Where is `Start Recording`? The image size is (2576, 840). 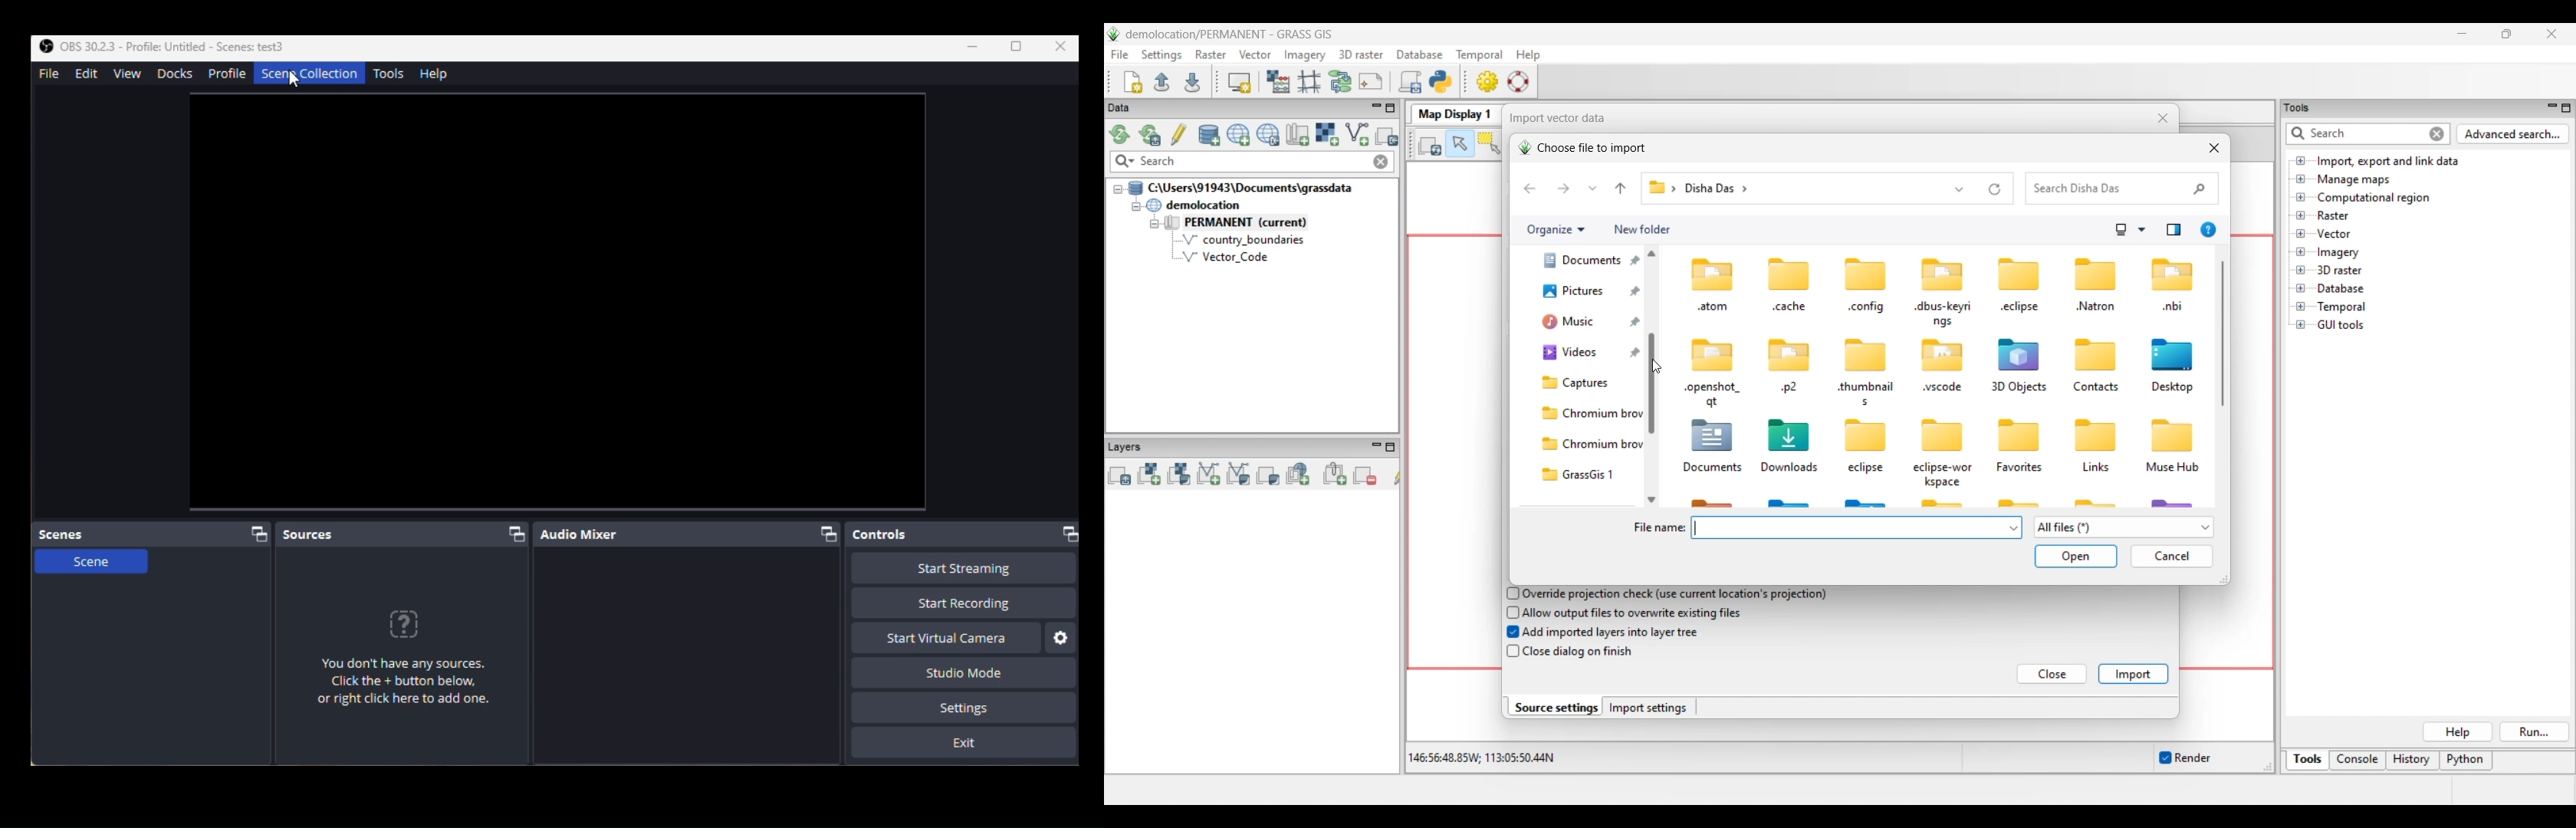
Start Recording is located at coordinates (964, 569).